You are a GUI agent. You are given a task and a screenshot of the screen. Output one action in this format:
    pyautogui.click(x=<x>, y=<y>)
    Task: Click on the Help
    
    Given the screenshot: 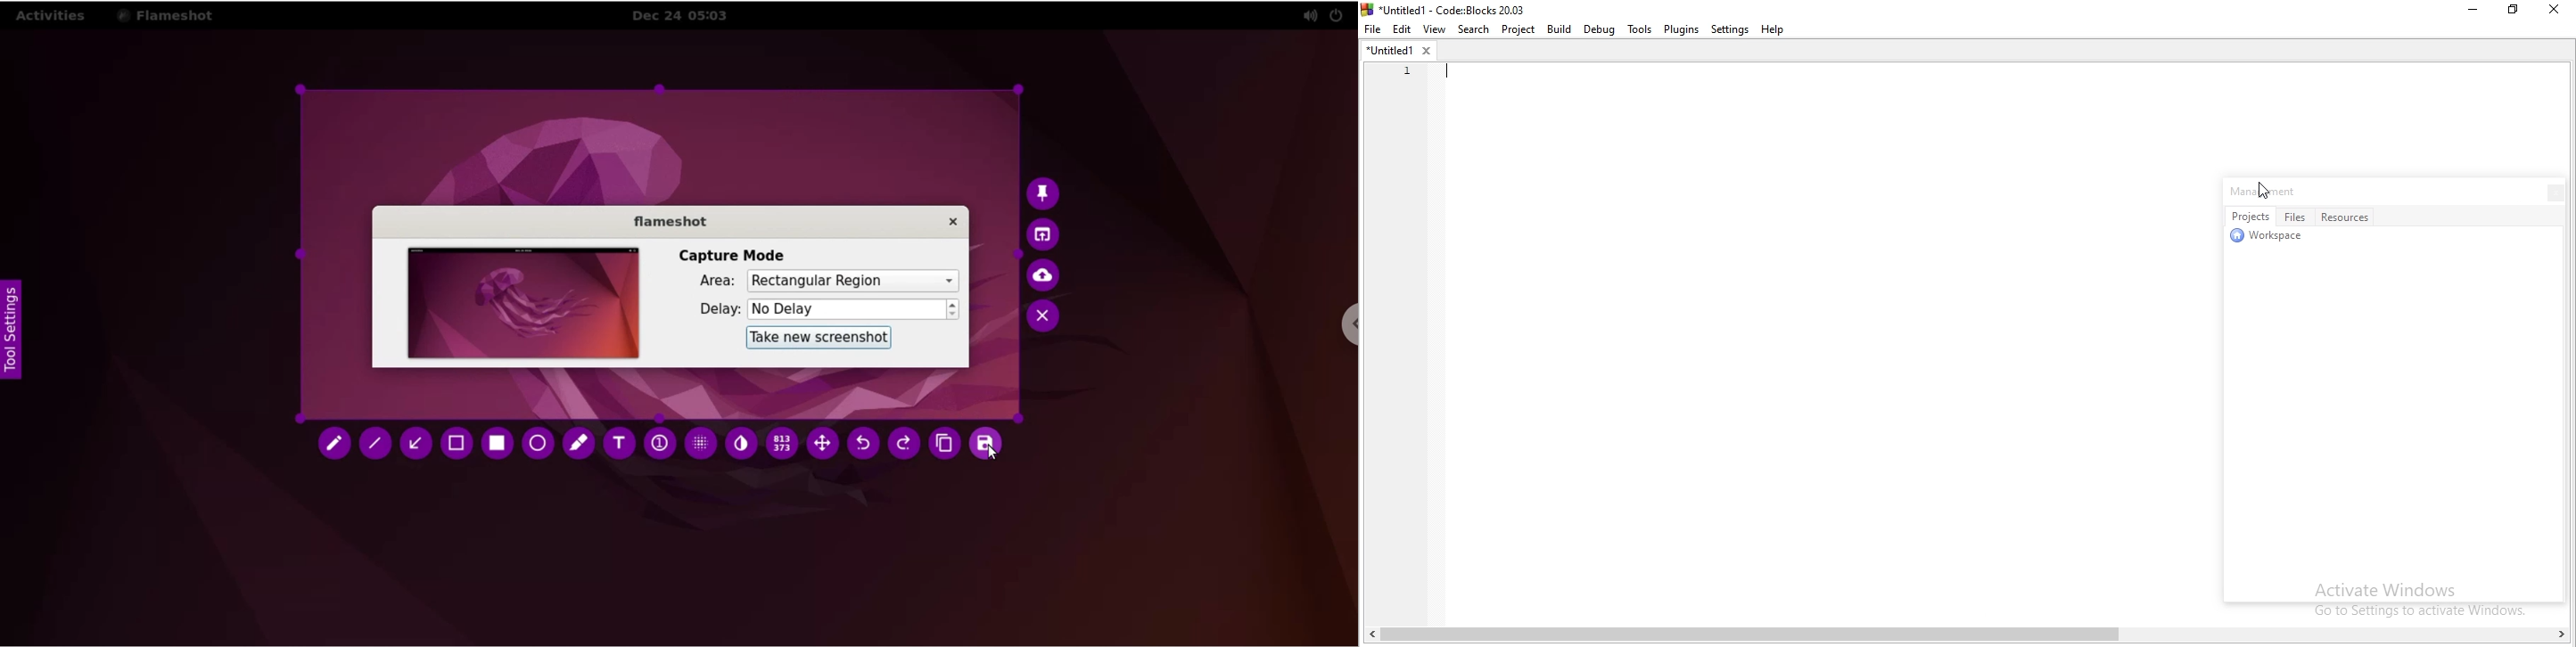 What is the action you would take?
    pyautogui.click(x=1779, y=29)
    